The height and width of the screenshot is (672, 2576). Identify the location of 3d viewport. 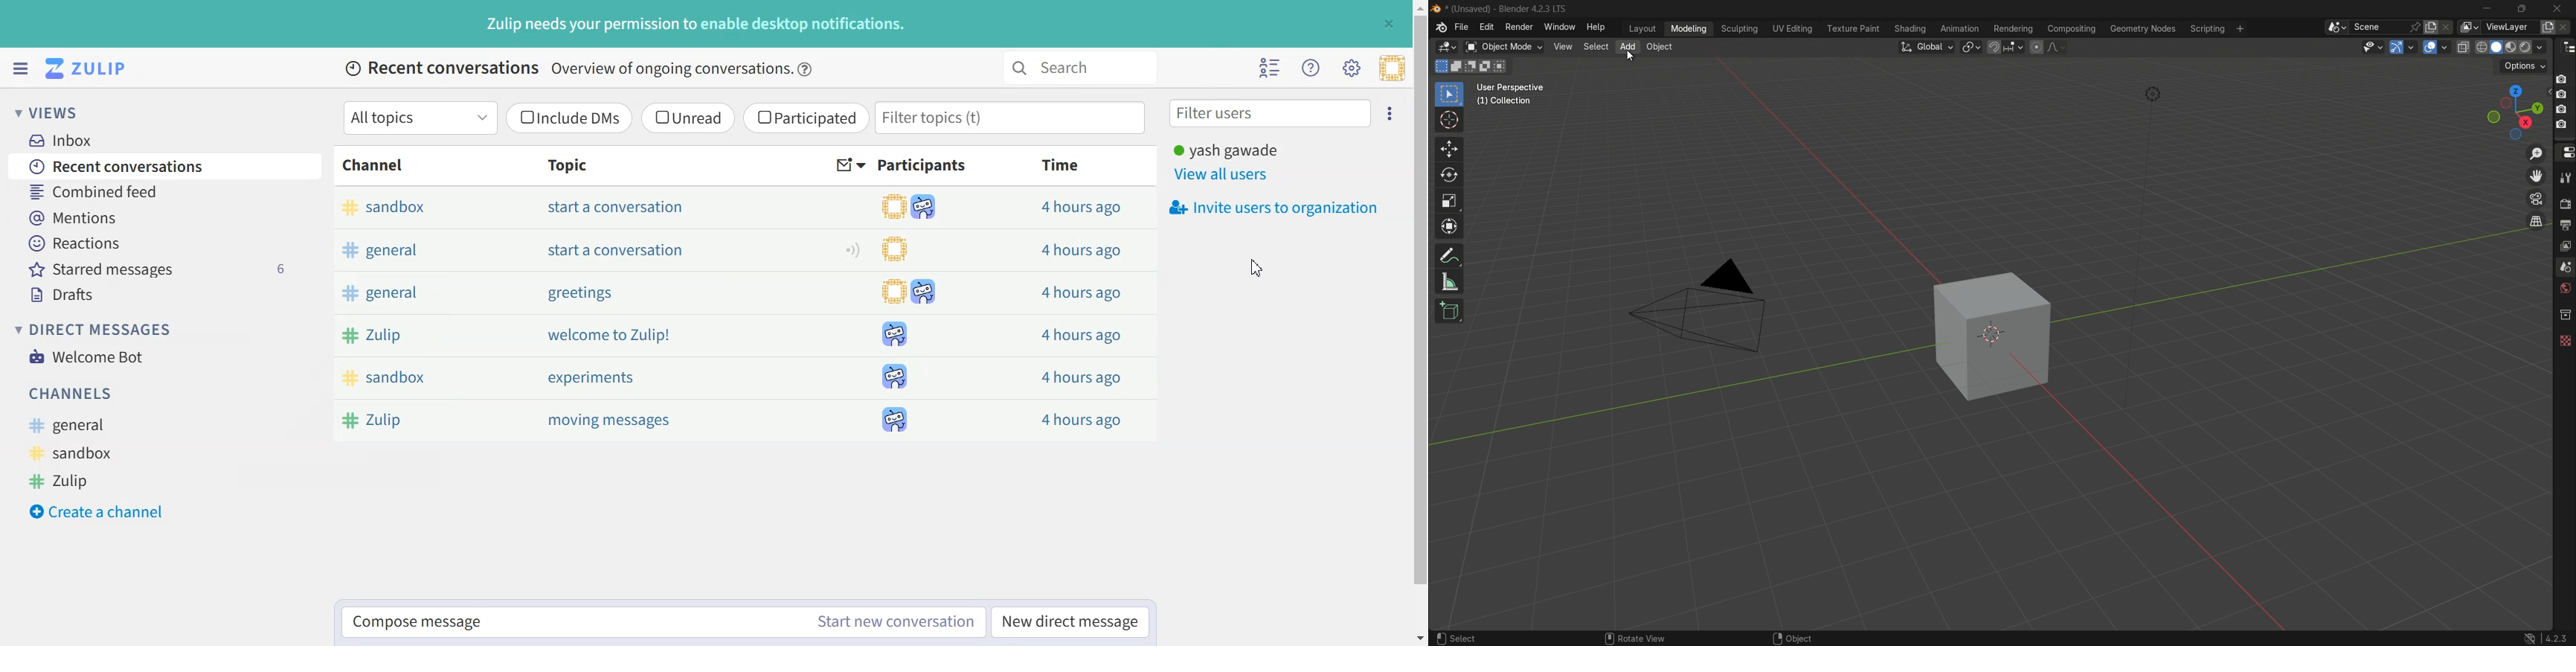
(1444, 47).